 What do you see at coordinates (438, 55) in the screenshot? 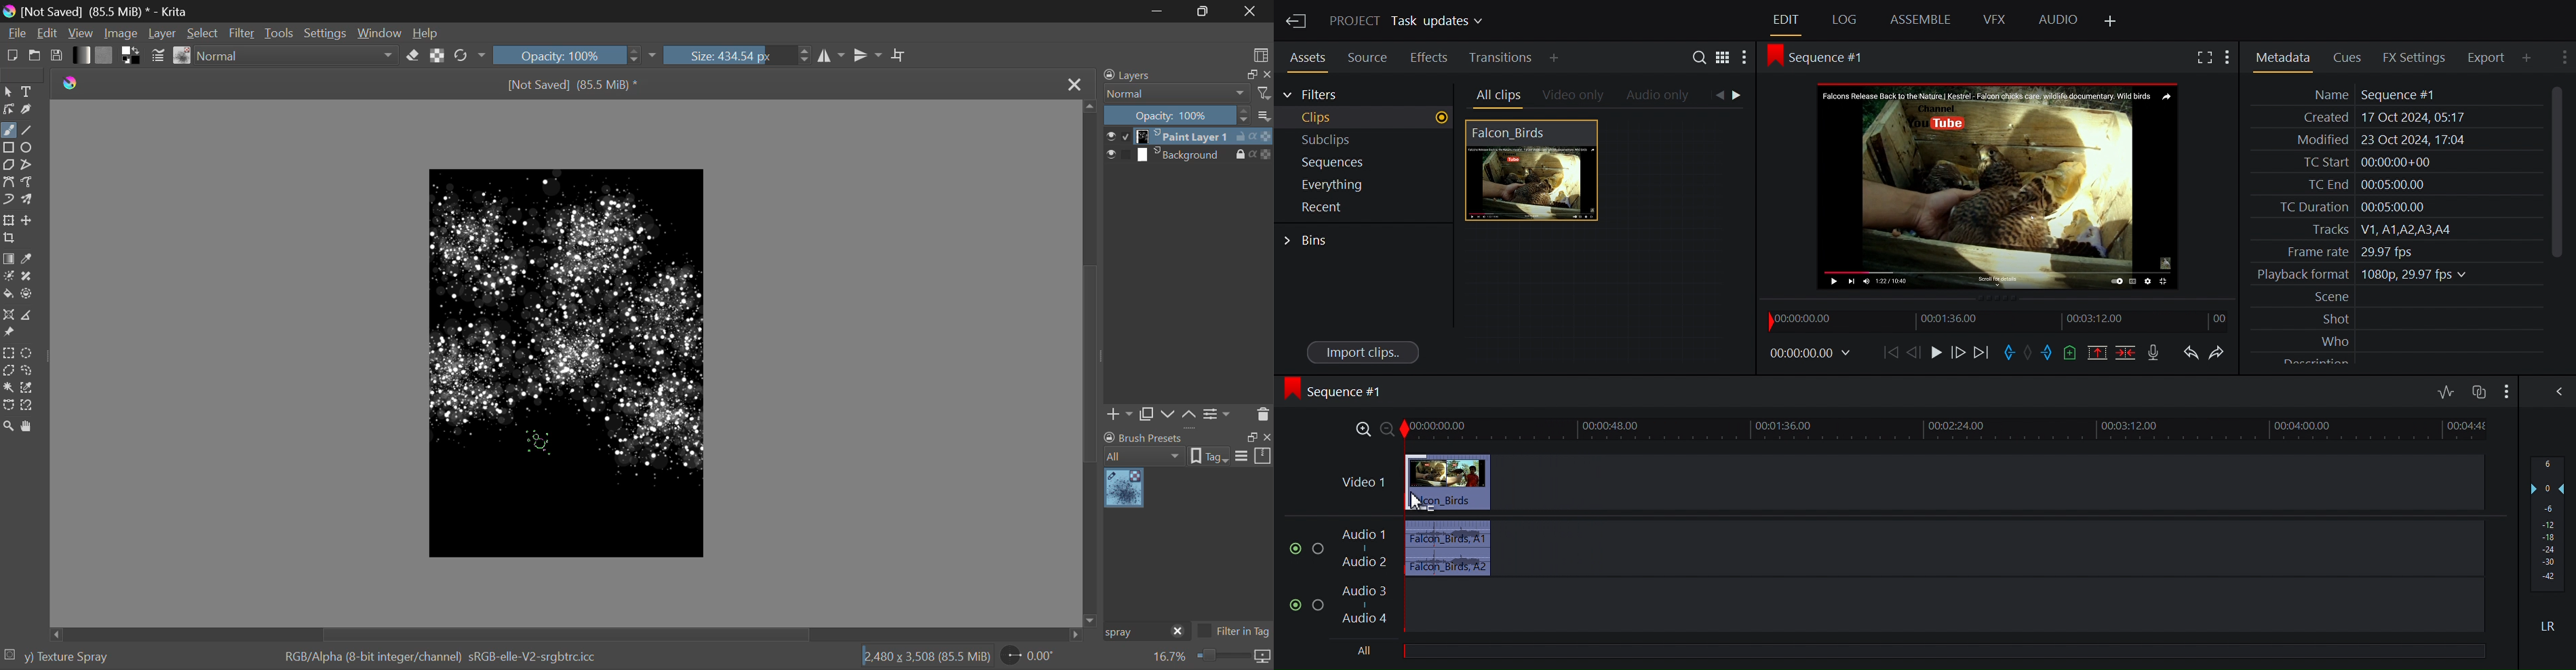
I see `Lock Alpha` at bounding box center [438, 55].